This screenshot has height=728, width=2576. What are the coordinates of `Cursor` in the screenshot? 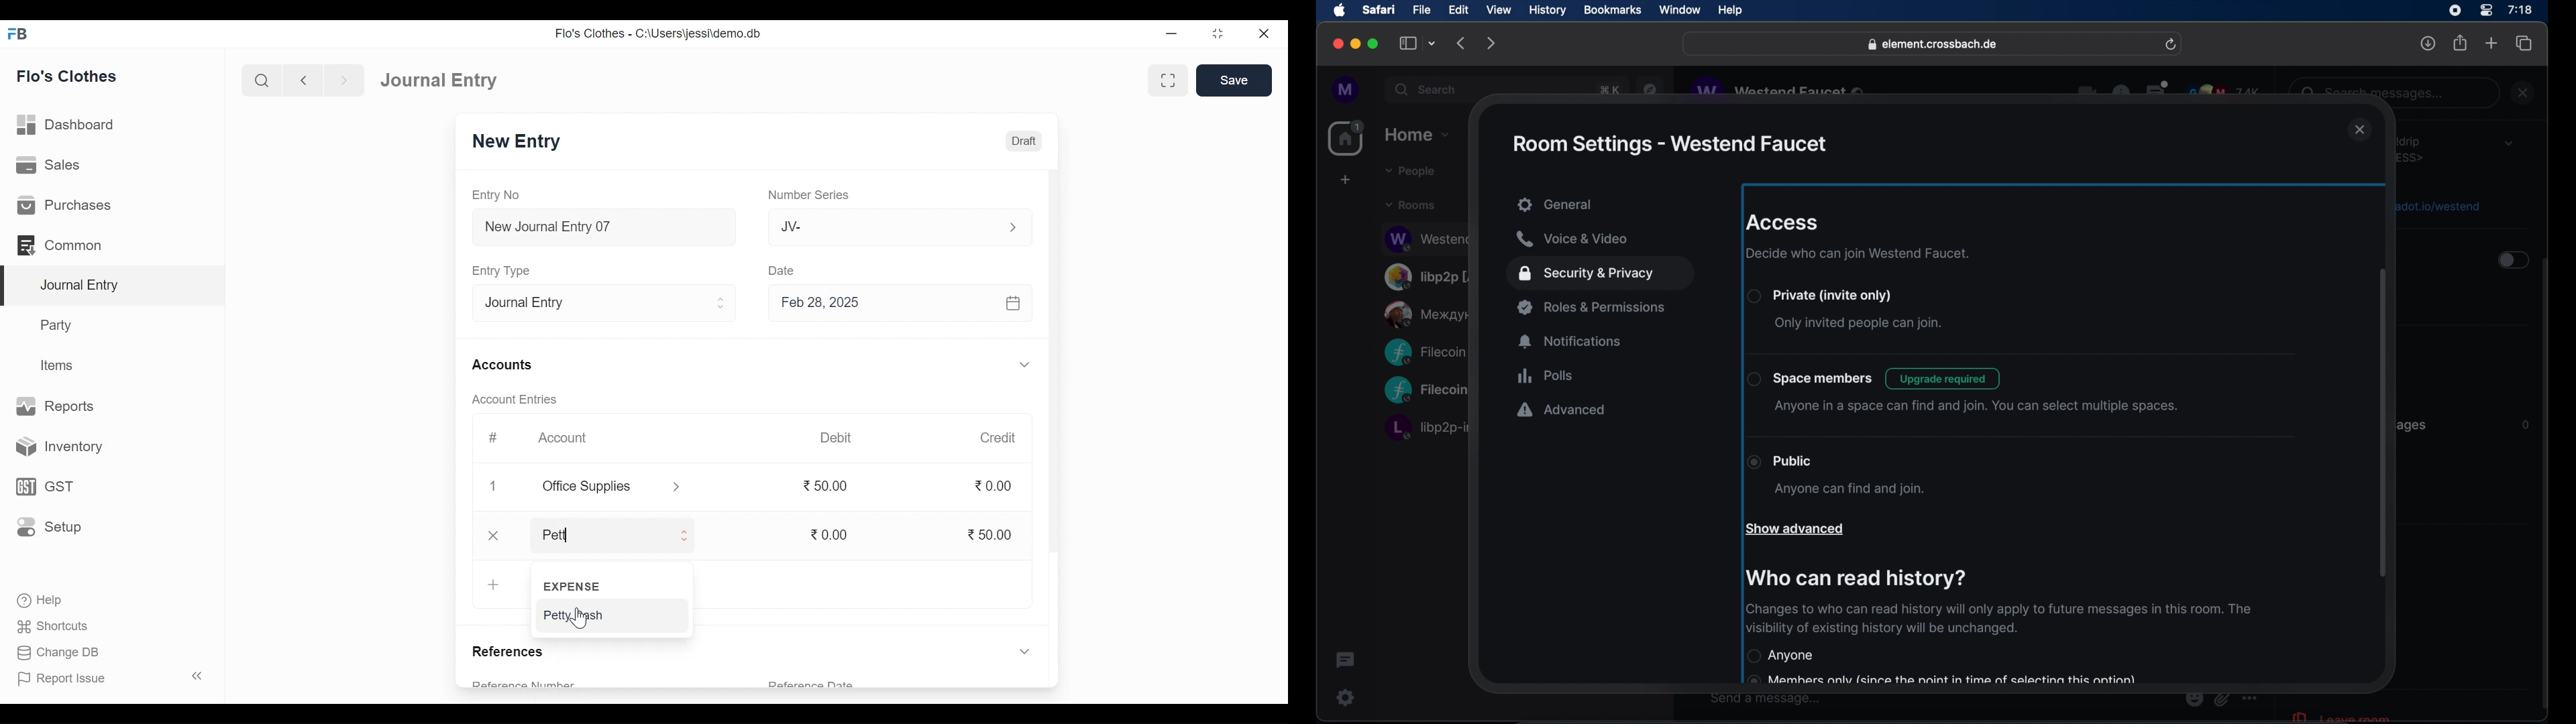 It's located at (582, 619).